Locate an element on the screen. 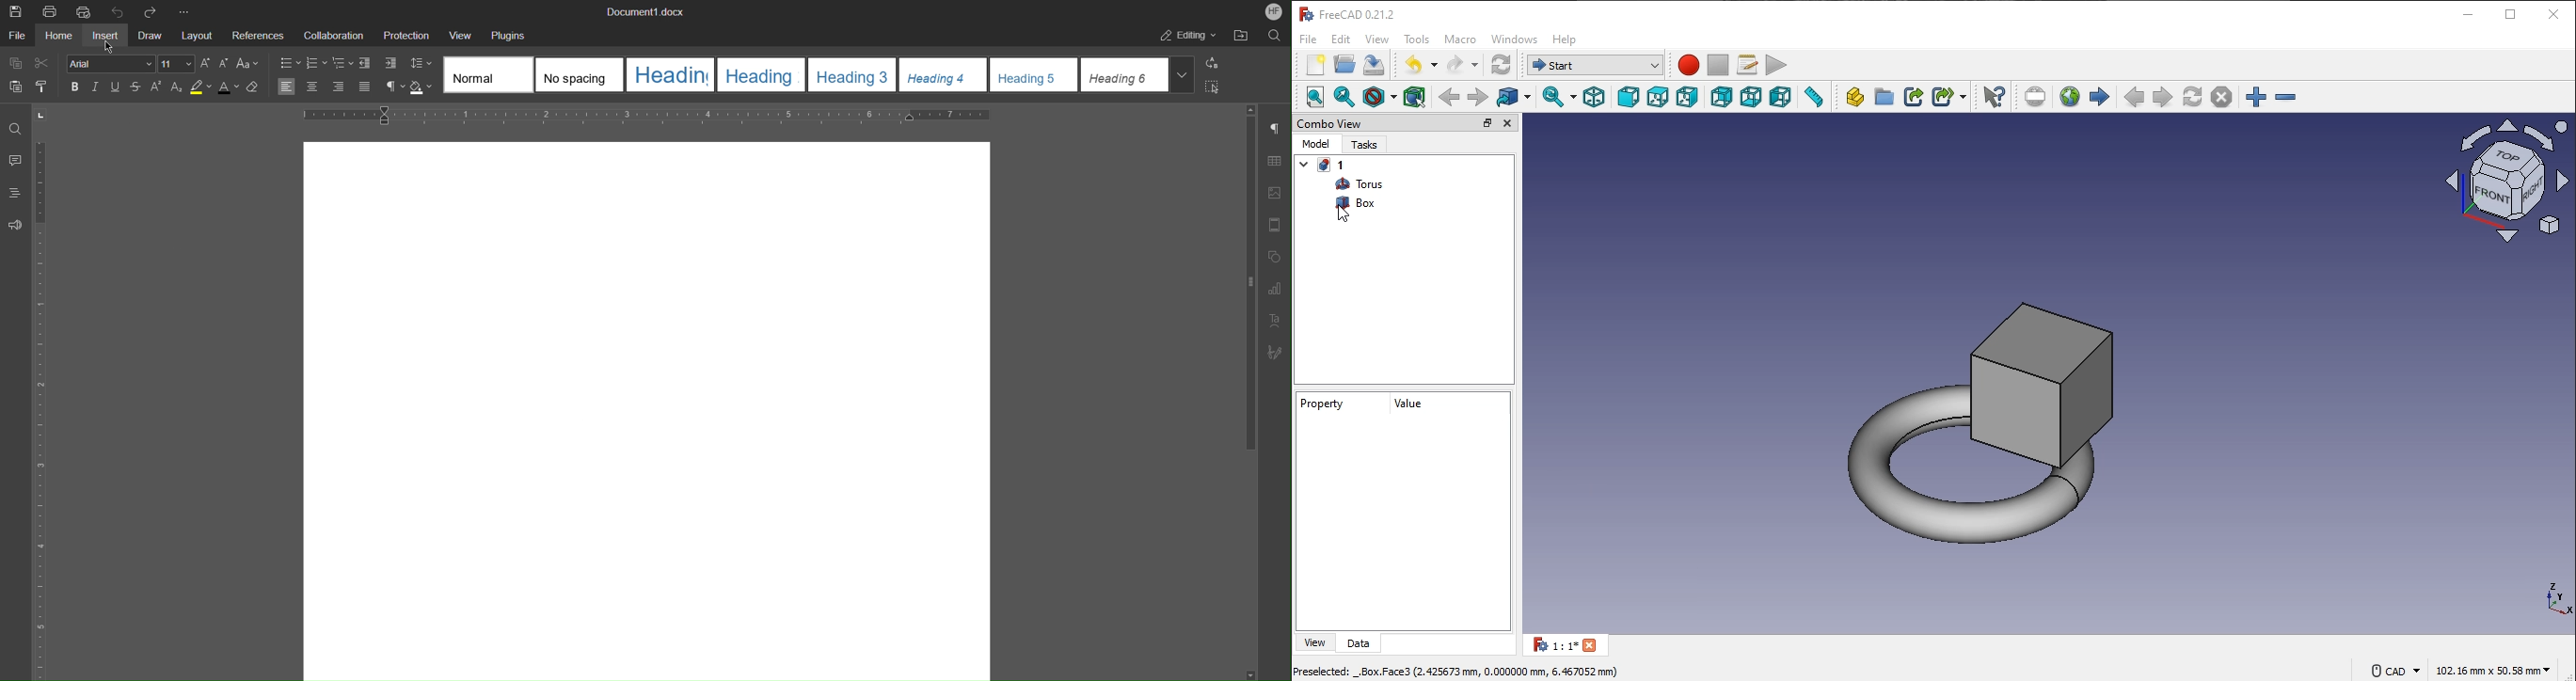 The height and width of the screenshot is (700, 2576). heading 1 is located at coordinates (674, 76).